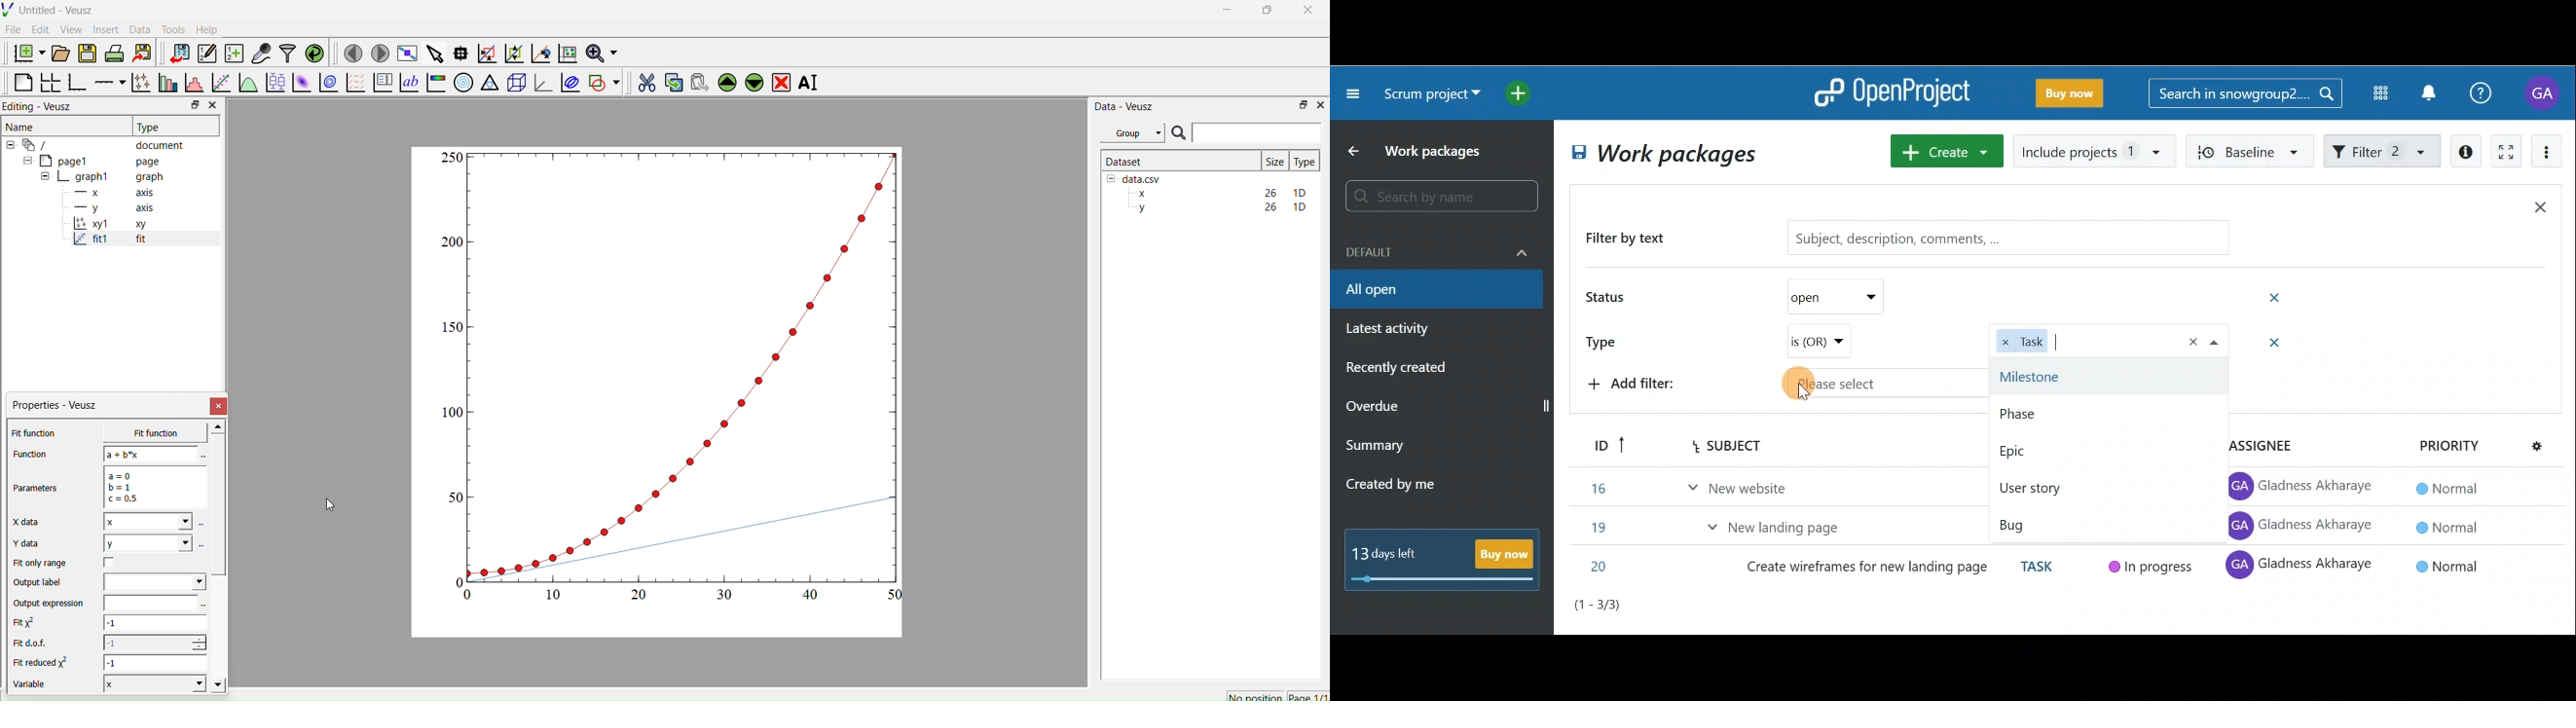  Describe the element at coordinates (2476, 443) in the screenshot. I see `Priority` at that location.